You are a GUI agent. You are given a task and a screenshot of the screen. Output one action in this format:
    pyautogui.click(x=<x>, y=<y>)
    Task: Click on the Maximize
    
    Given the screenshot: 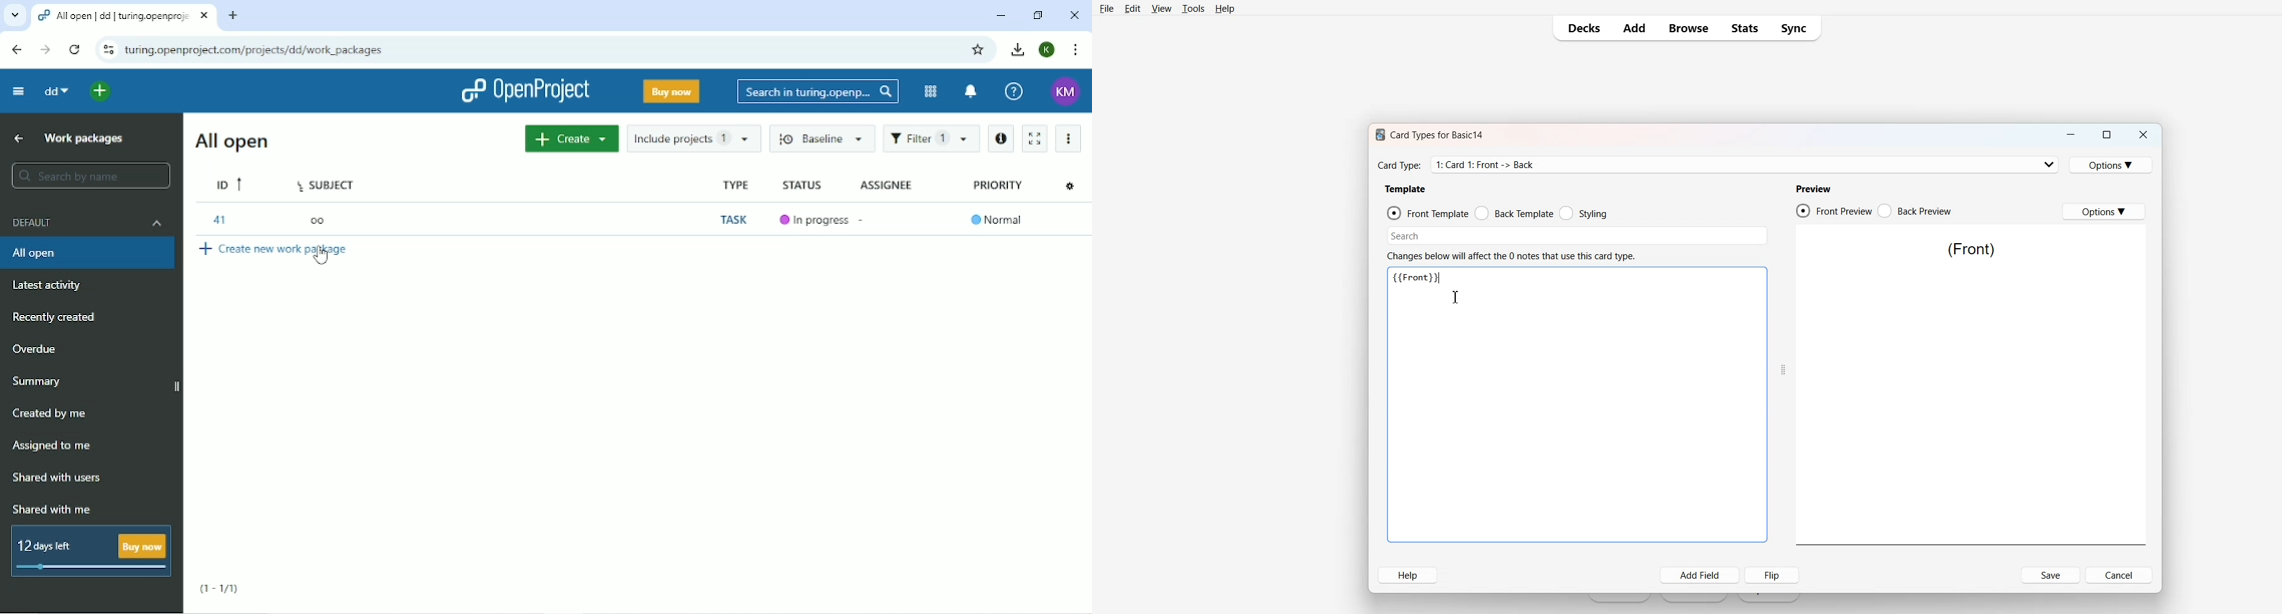 What is the action you would take?
    pyautogui.click(x=2108, y=135)
    